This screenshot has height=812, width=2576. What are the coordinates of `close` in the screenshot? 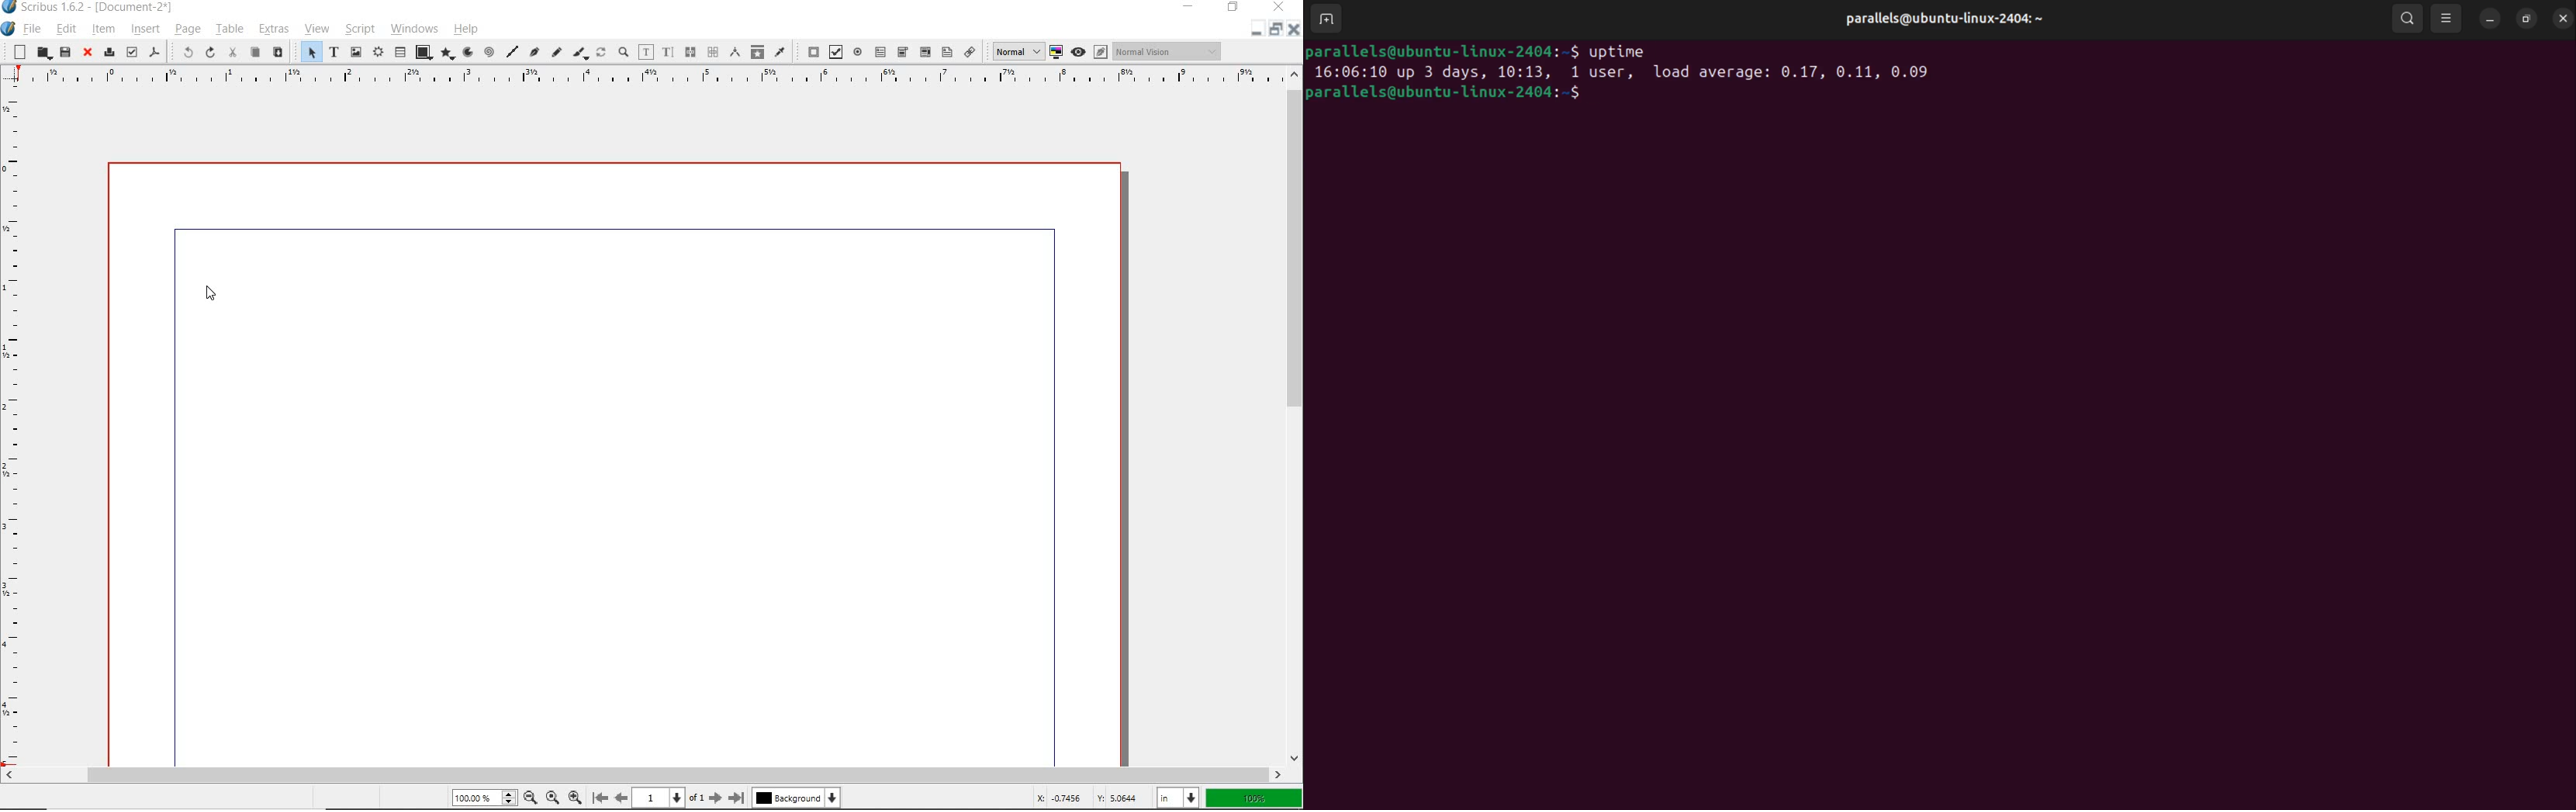 It's located at (88, 53).